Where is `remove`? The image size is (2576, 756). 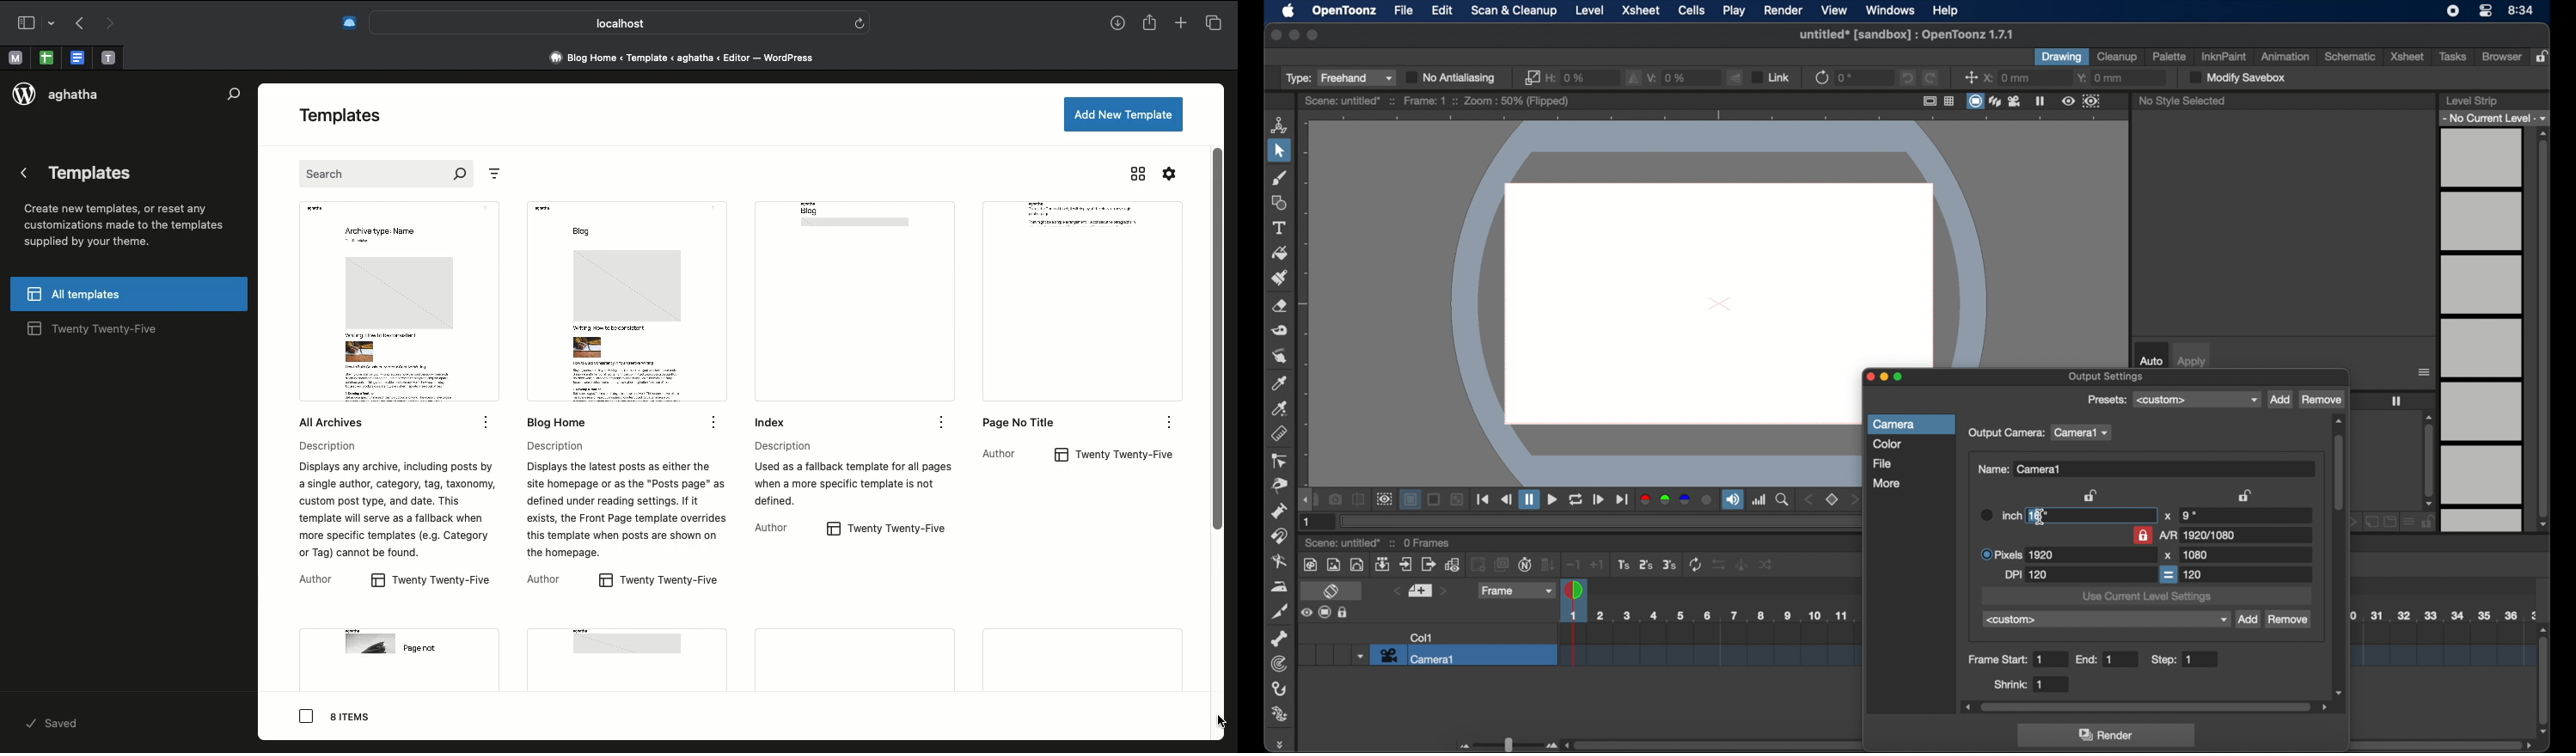 remove is located at coordinates (2322, 400).